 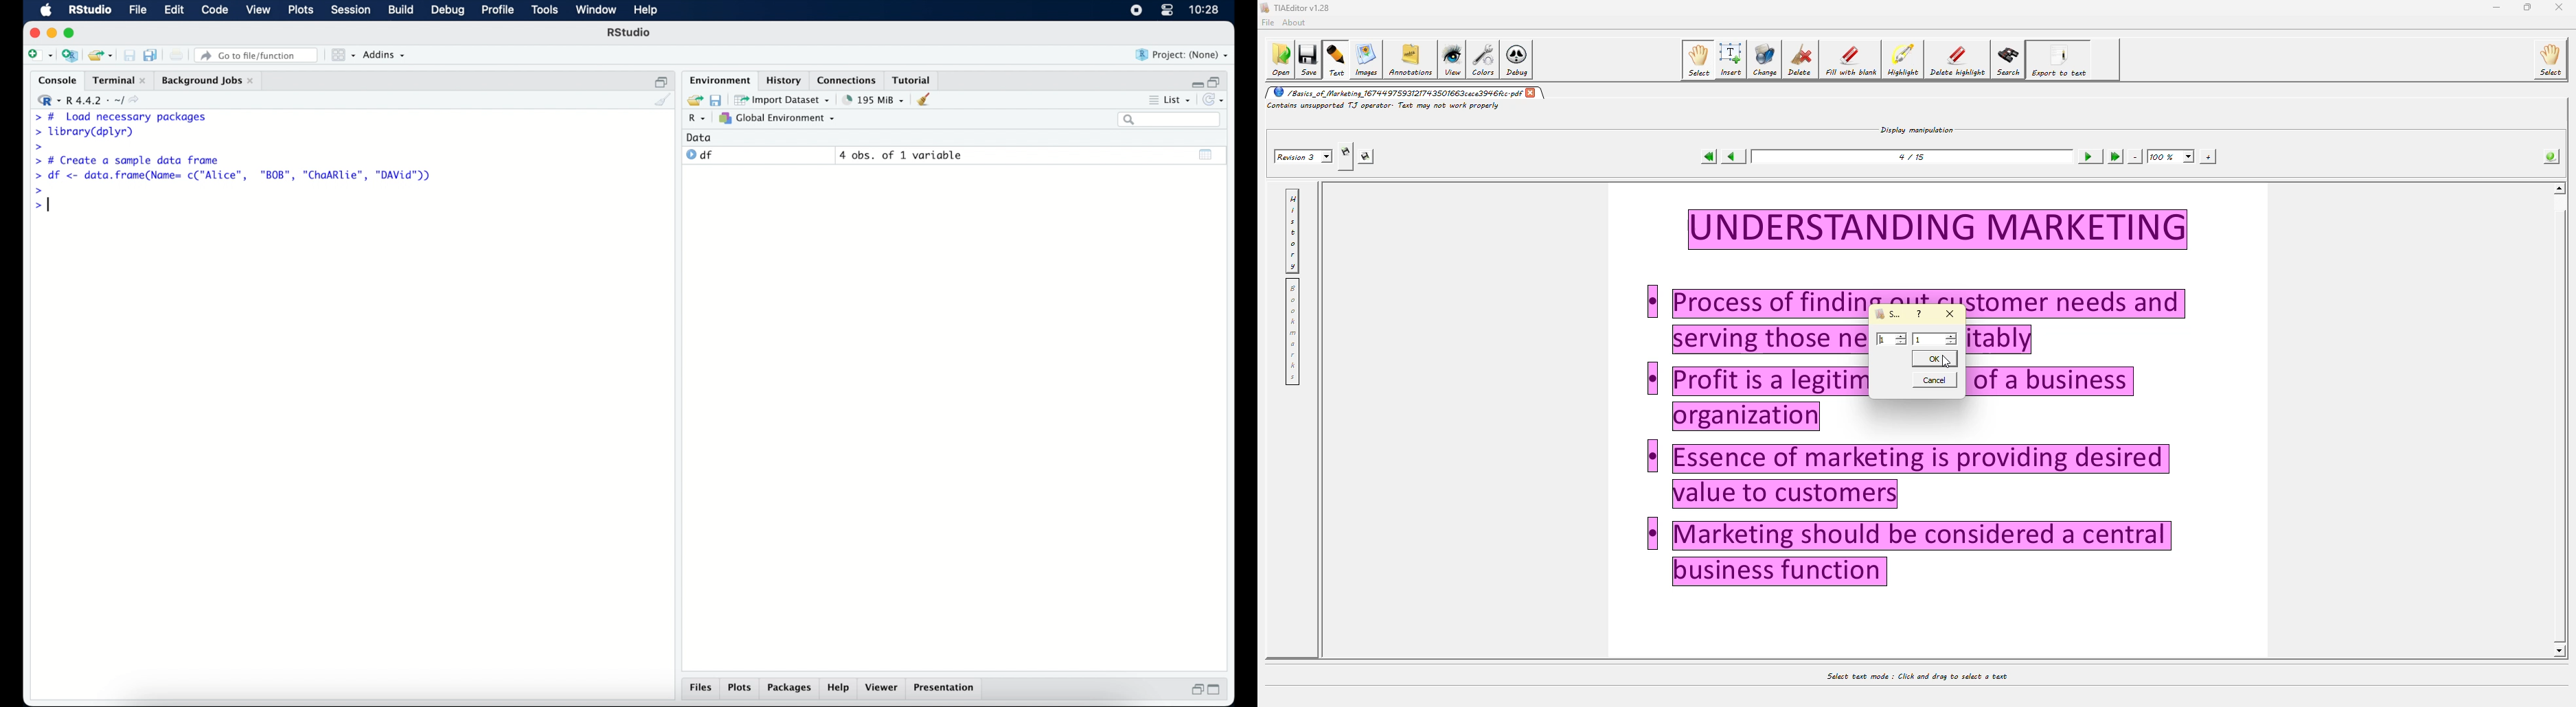 I want to click on > # Create a sample data frame], so click(x=130, y=160).